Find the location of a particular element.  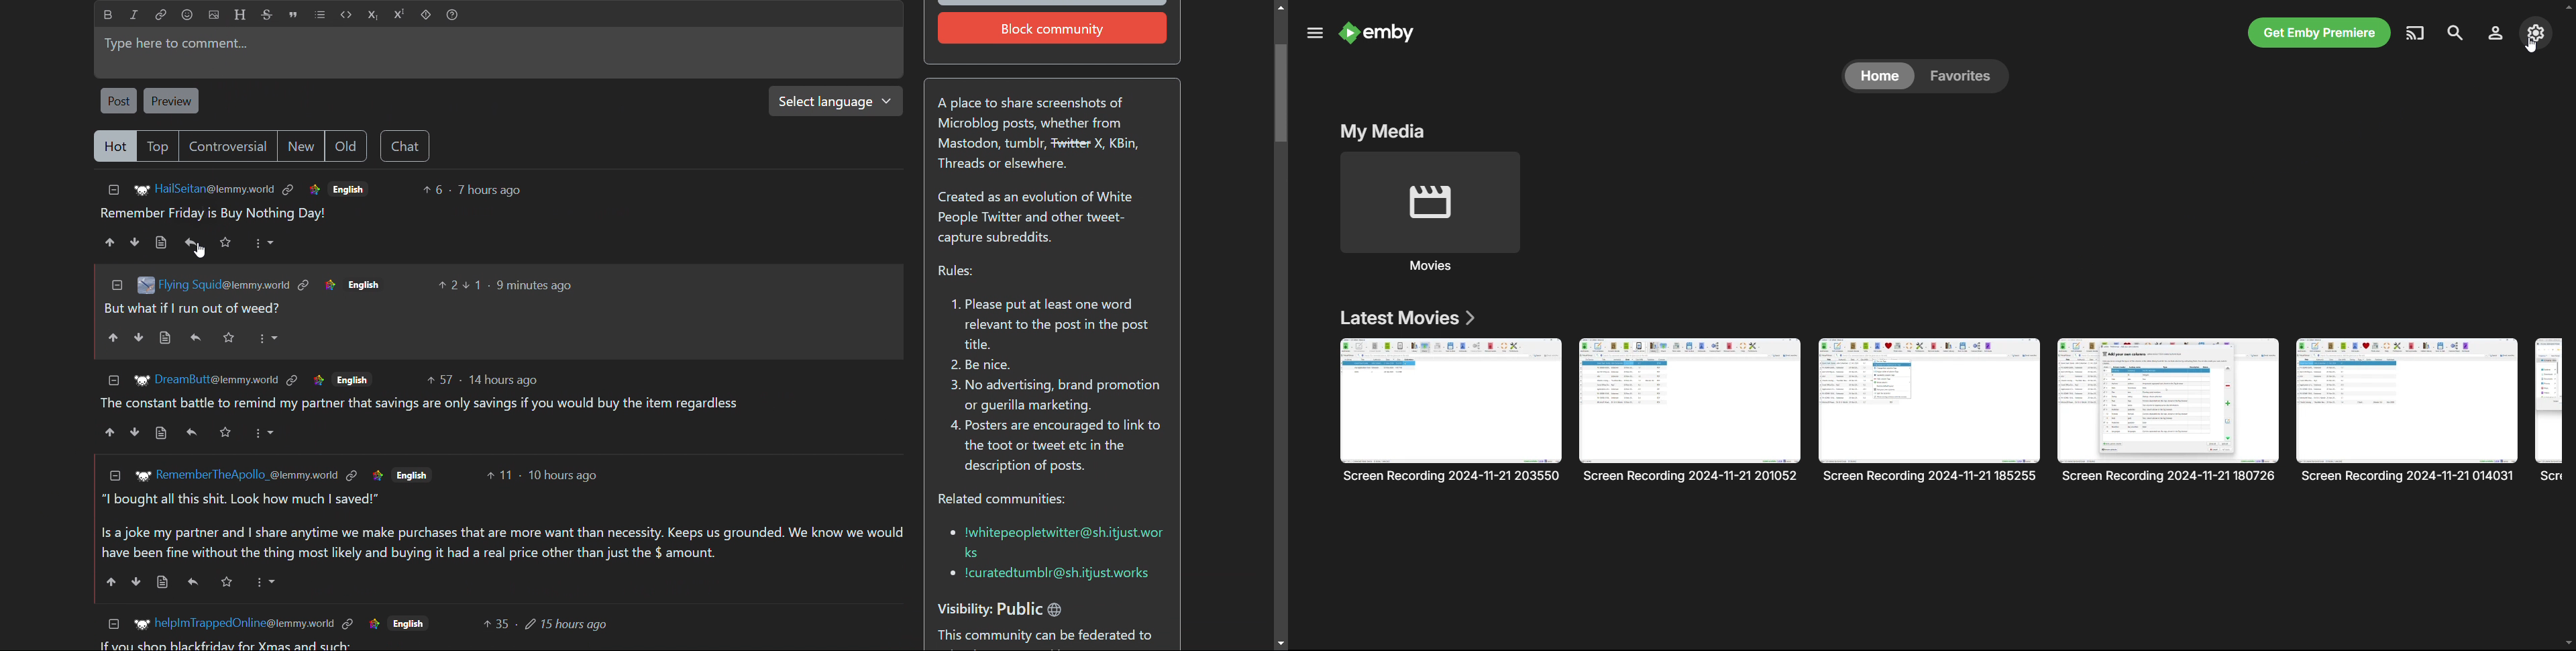

upload image is located at coordinates (214, 15).